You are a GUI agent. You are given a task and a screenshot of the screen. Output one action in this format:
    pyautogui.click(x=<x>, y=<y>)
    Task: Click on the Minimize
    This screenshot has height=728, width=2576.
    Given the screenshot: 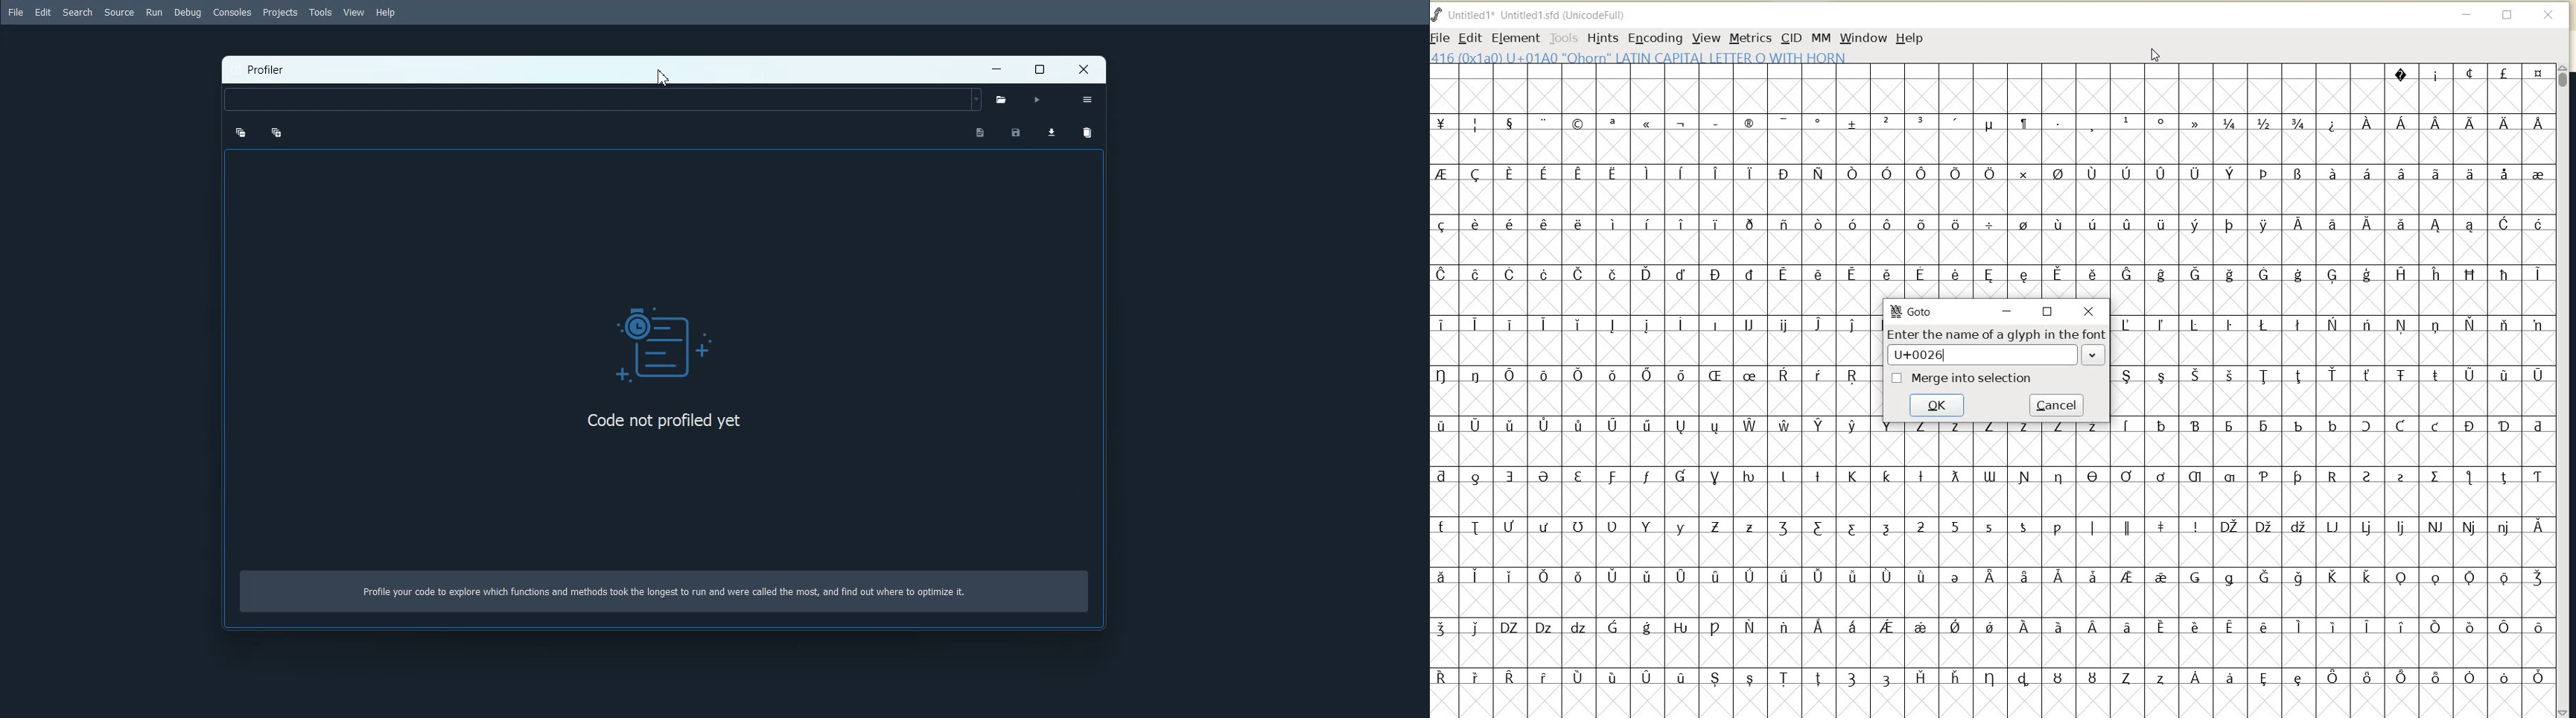 What is the action you would take?
    pyautogui.click(x=995, y=69)
    